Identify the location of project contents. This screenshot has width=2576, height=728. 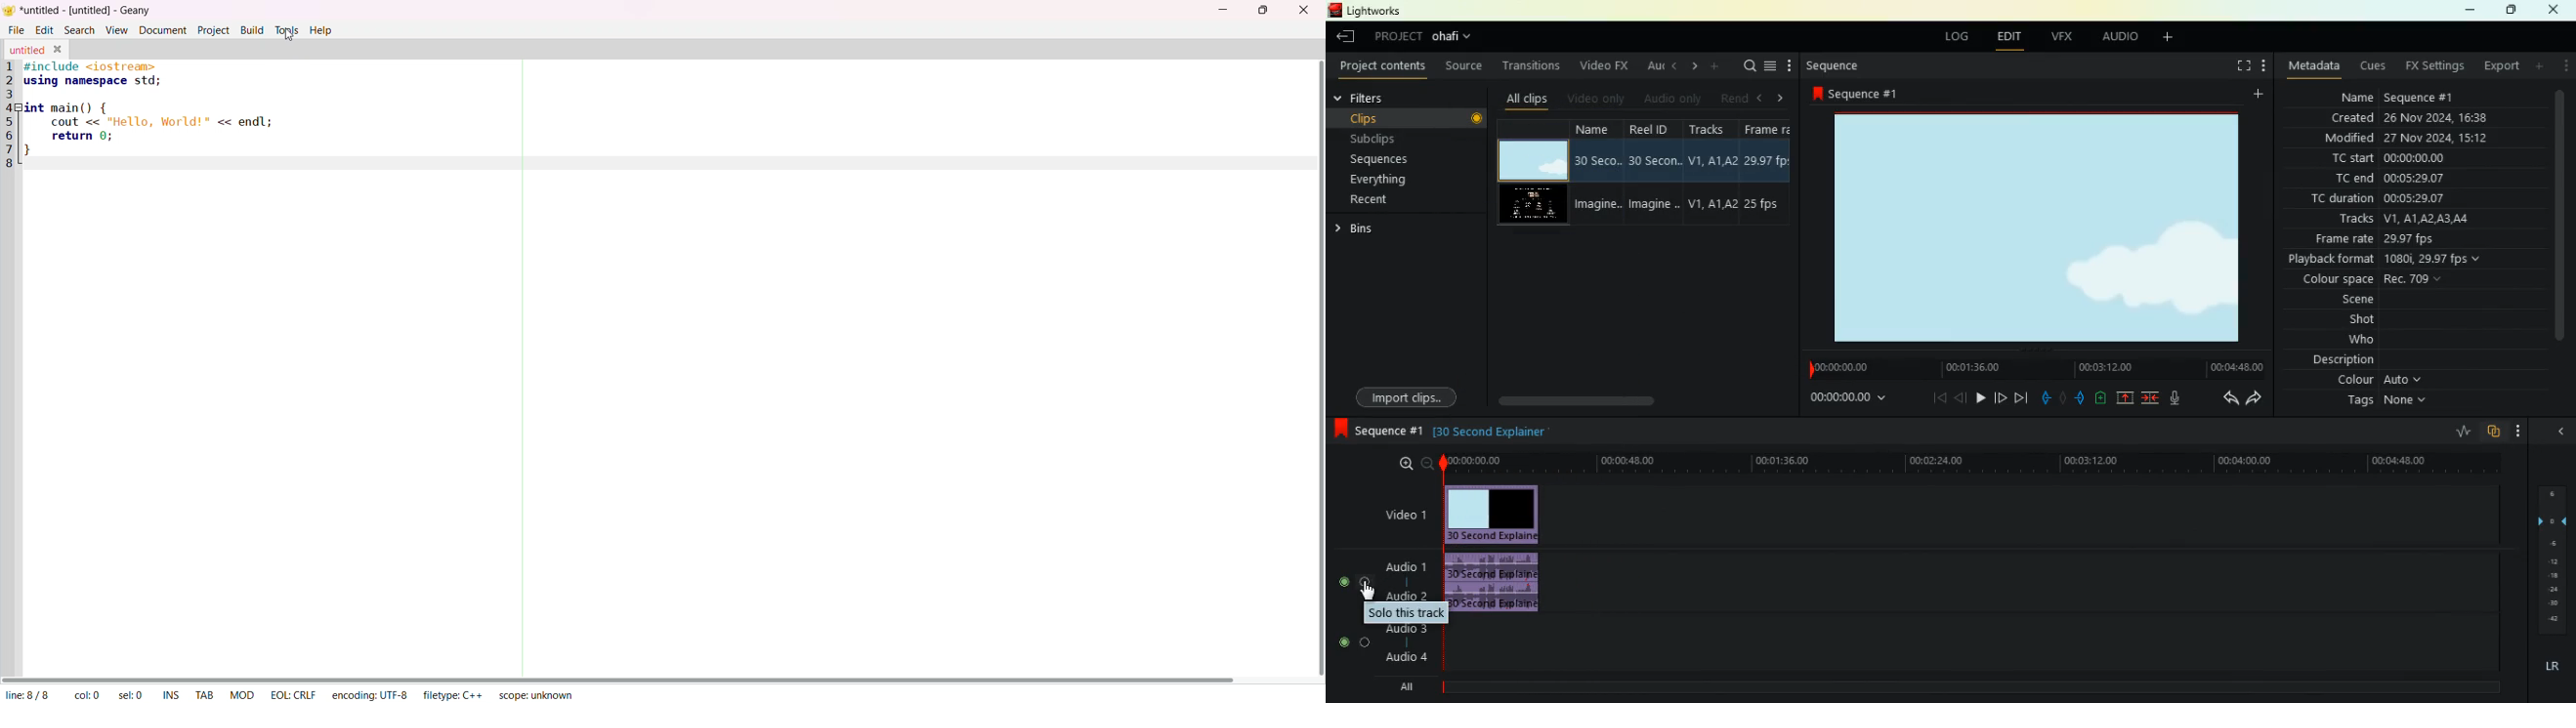
(1383, 65).